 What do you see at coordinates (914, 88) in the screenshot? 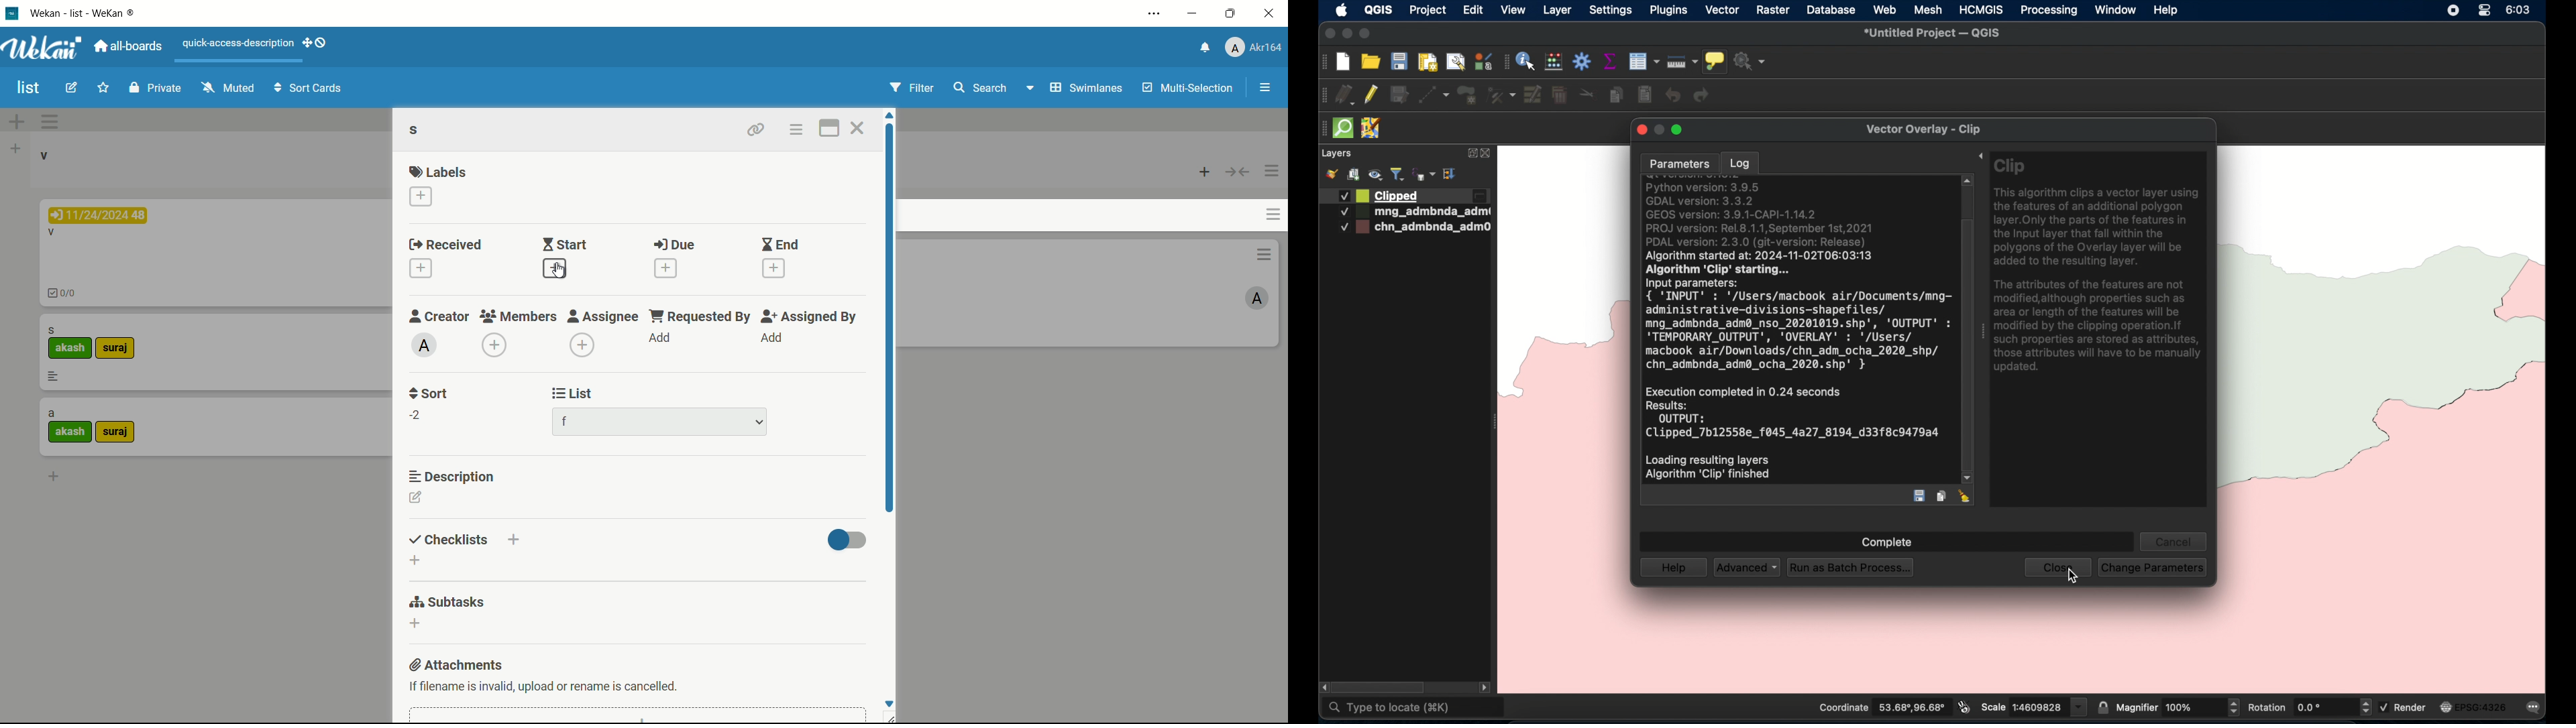
I see `filter` at bounding box center [914, 88].